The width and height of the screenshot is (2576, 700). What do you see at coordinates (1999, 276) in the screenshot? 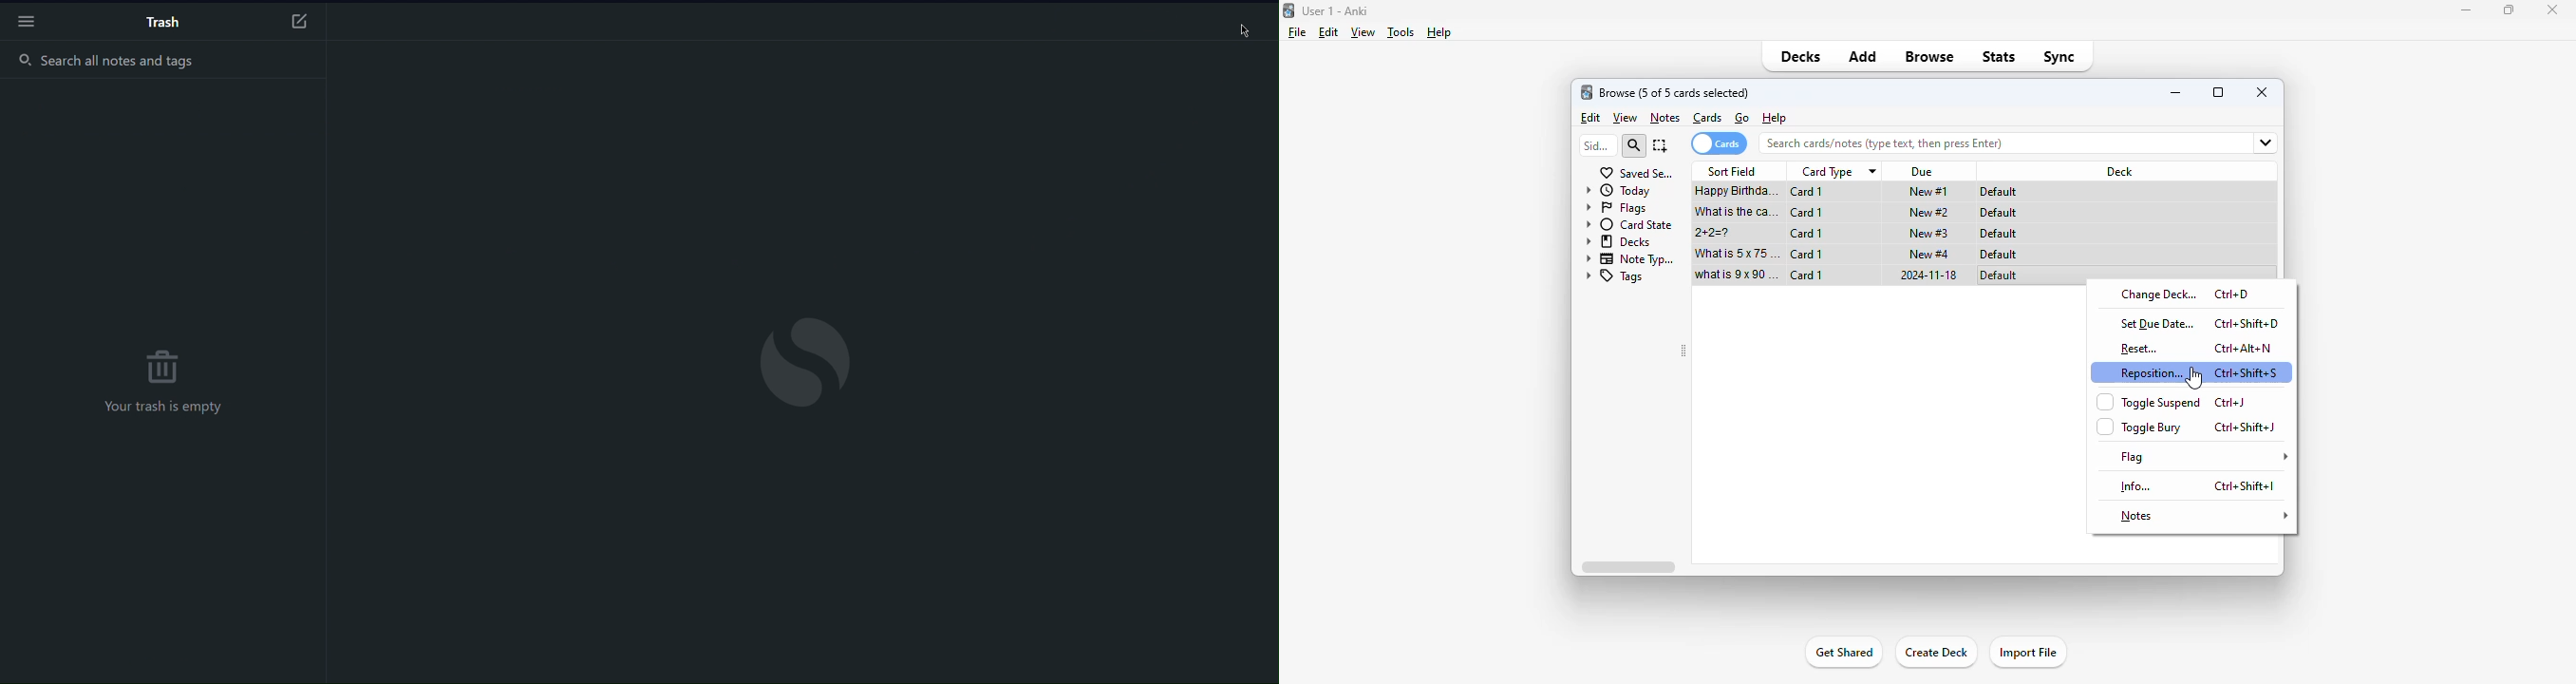
I see `default` at bounding box center [1999, 276].